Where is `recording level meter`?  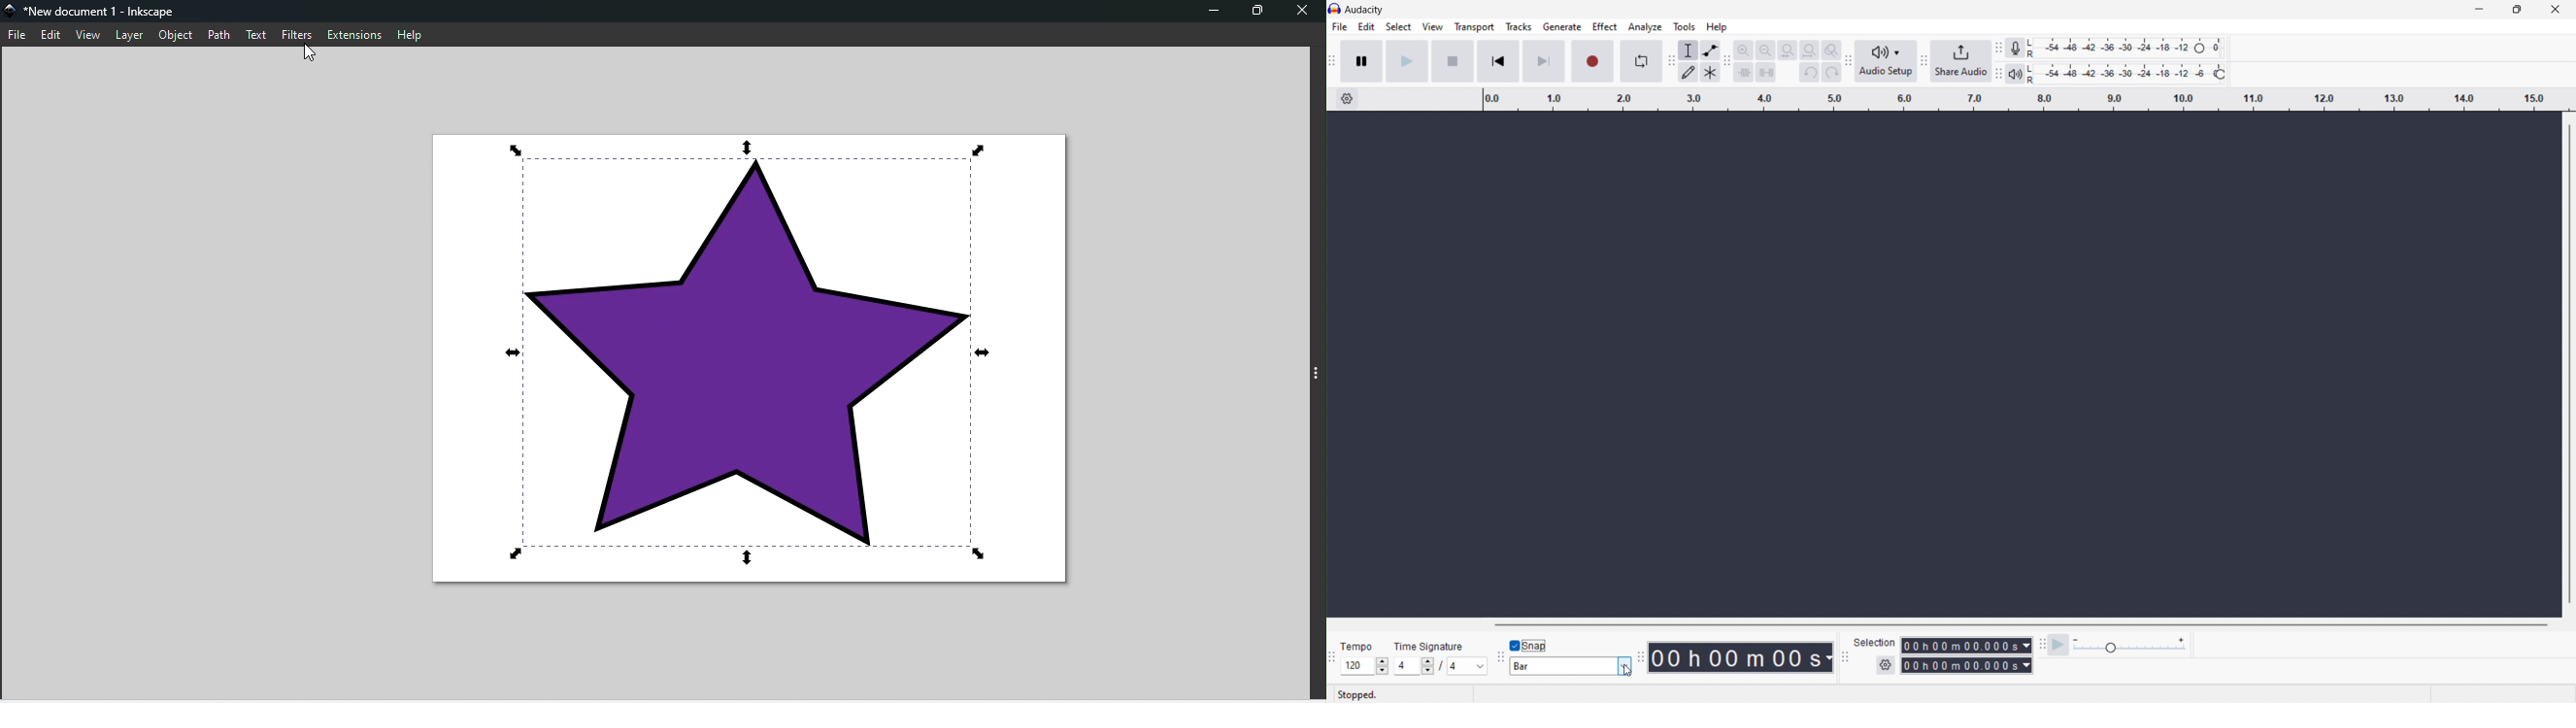
recording level meter is located at coordinates (2127, 48).